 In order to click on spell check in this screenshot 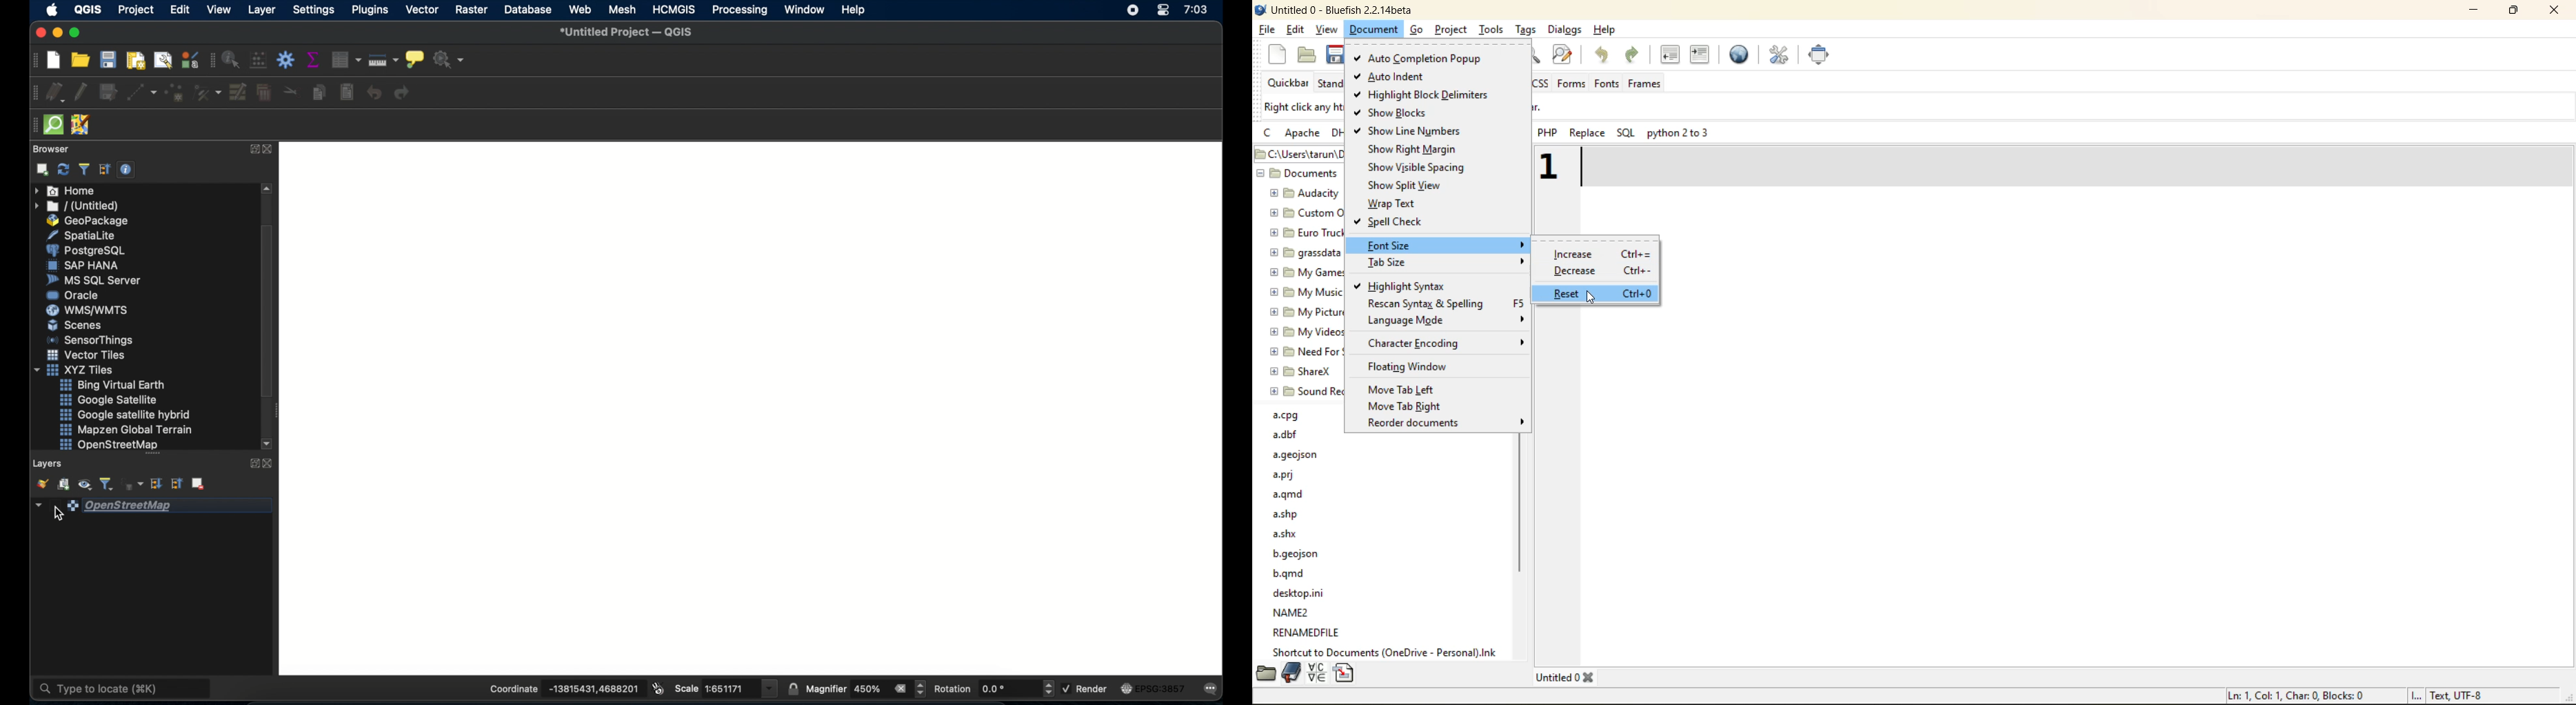, I will do `click(1393, 223)`.